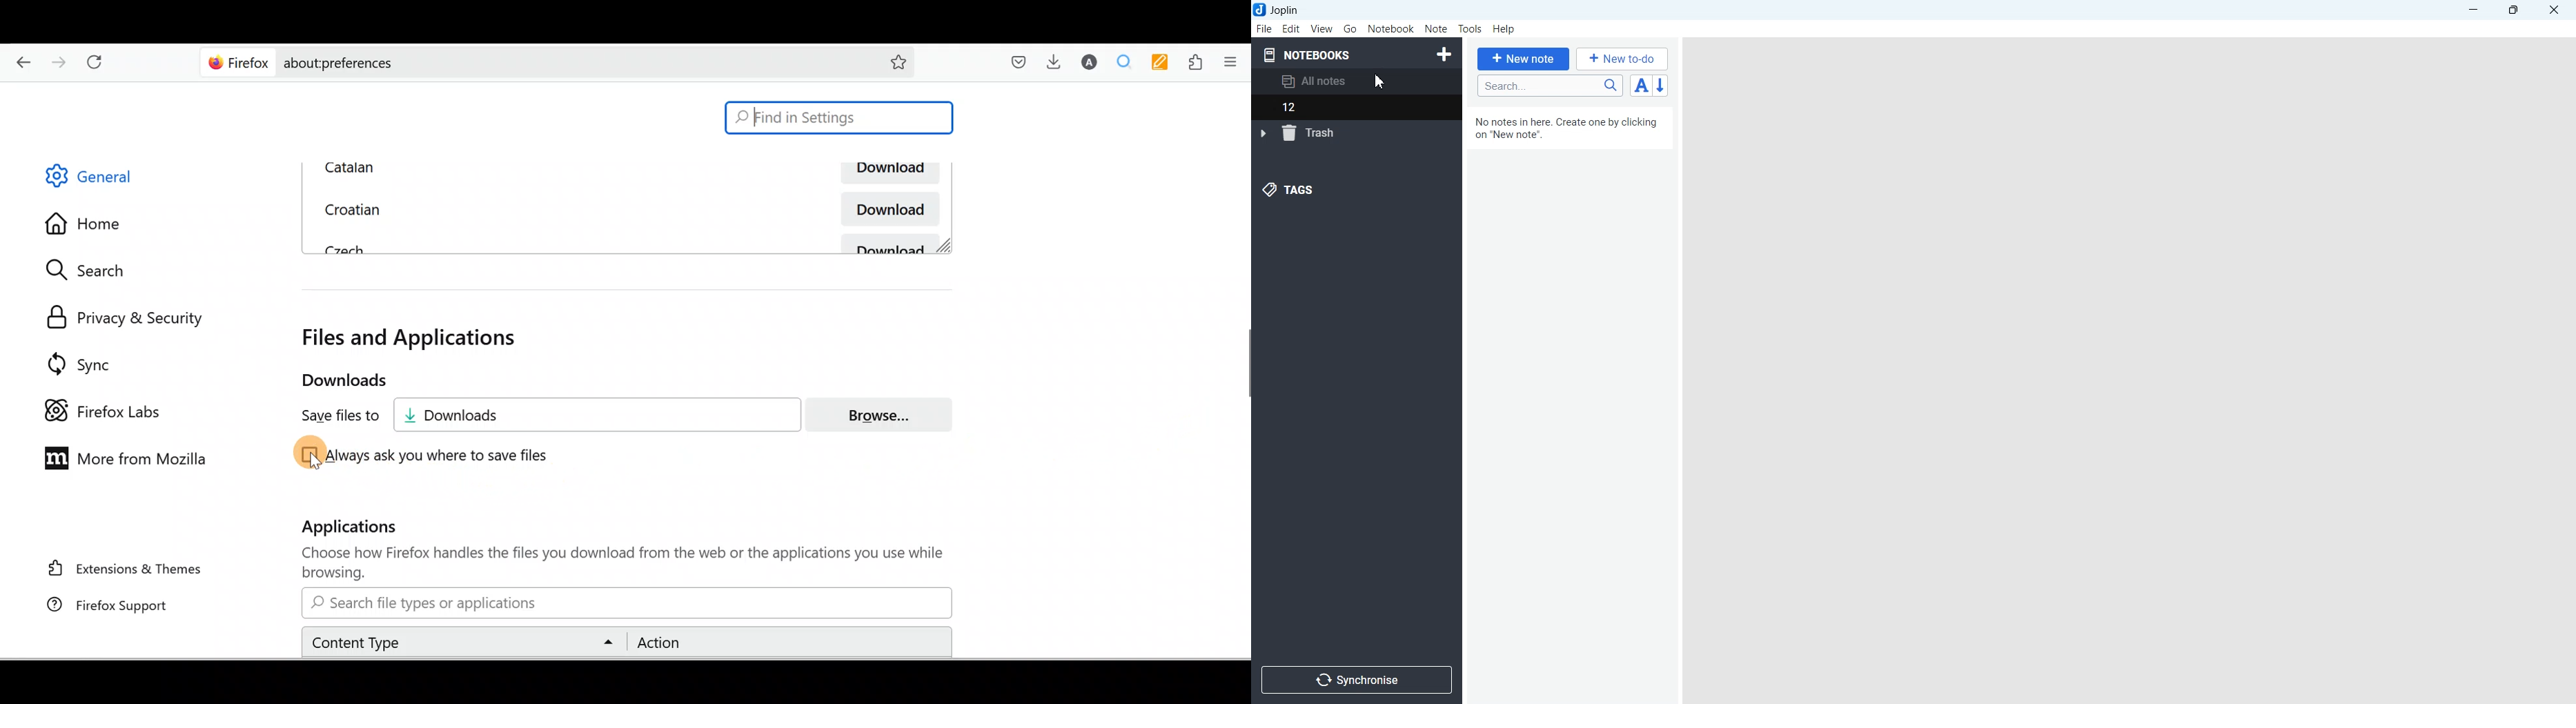 This screenshot has height=728, width=2576. Describe the element at coordinates (1243, 87) in the screenshot. I see `scroll up` at that location.